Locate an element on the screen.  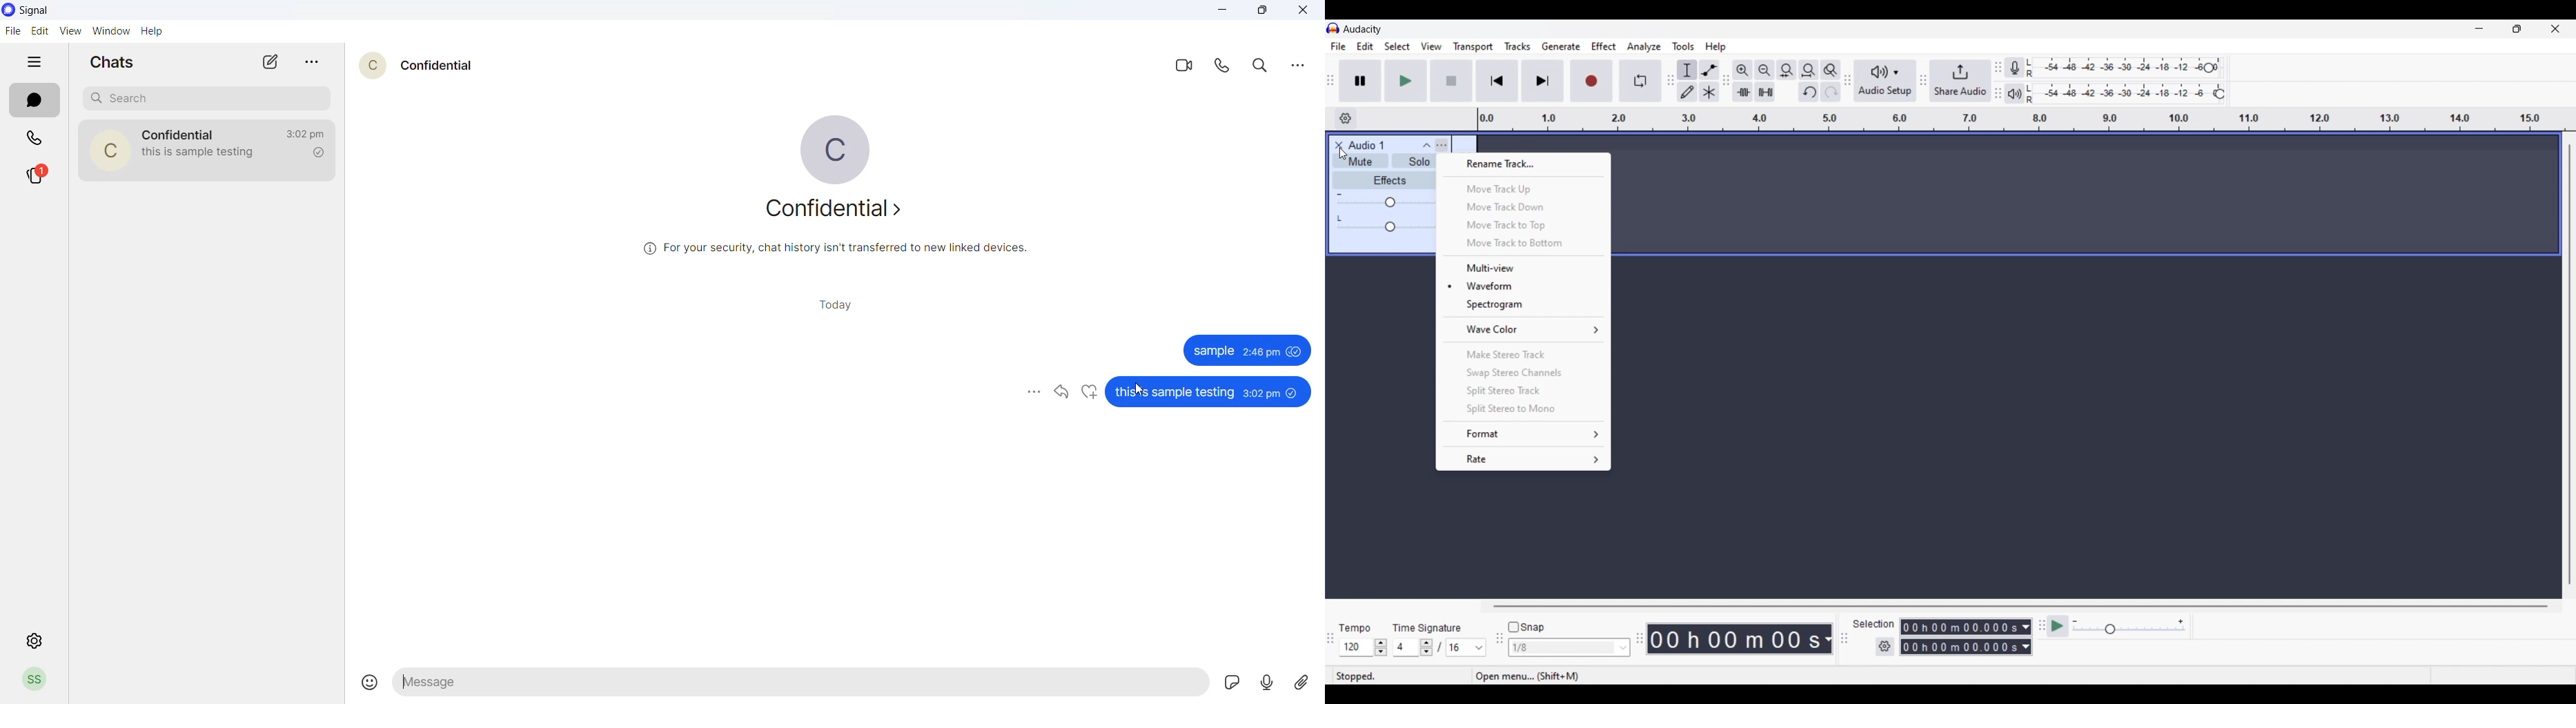
Skip to end/Select to end is located at coordinates (1543, 81).